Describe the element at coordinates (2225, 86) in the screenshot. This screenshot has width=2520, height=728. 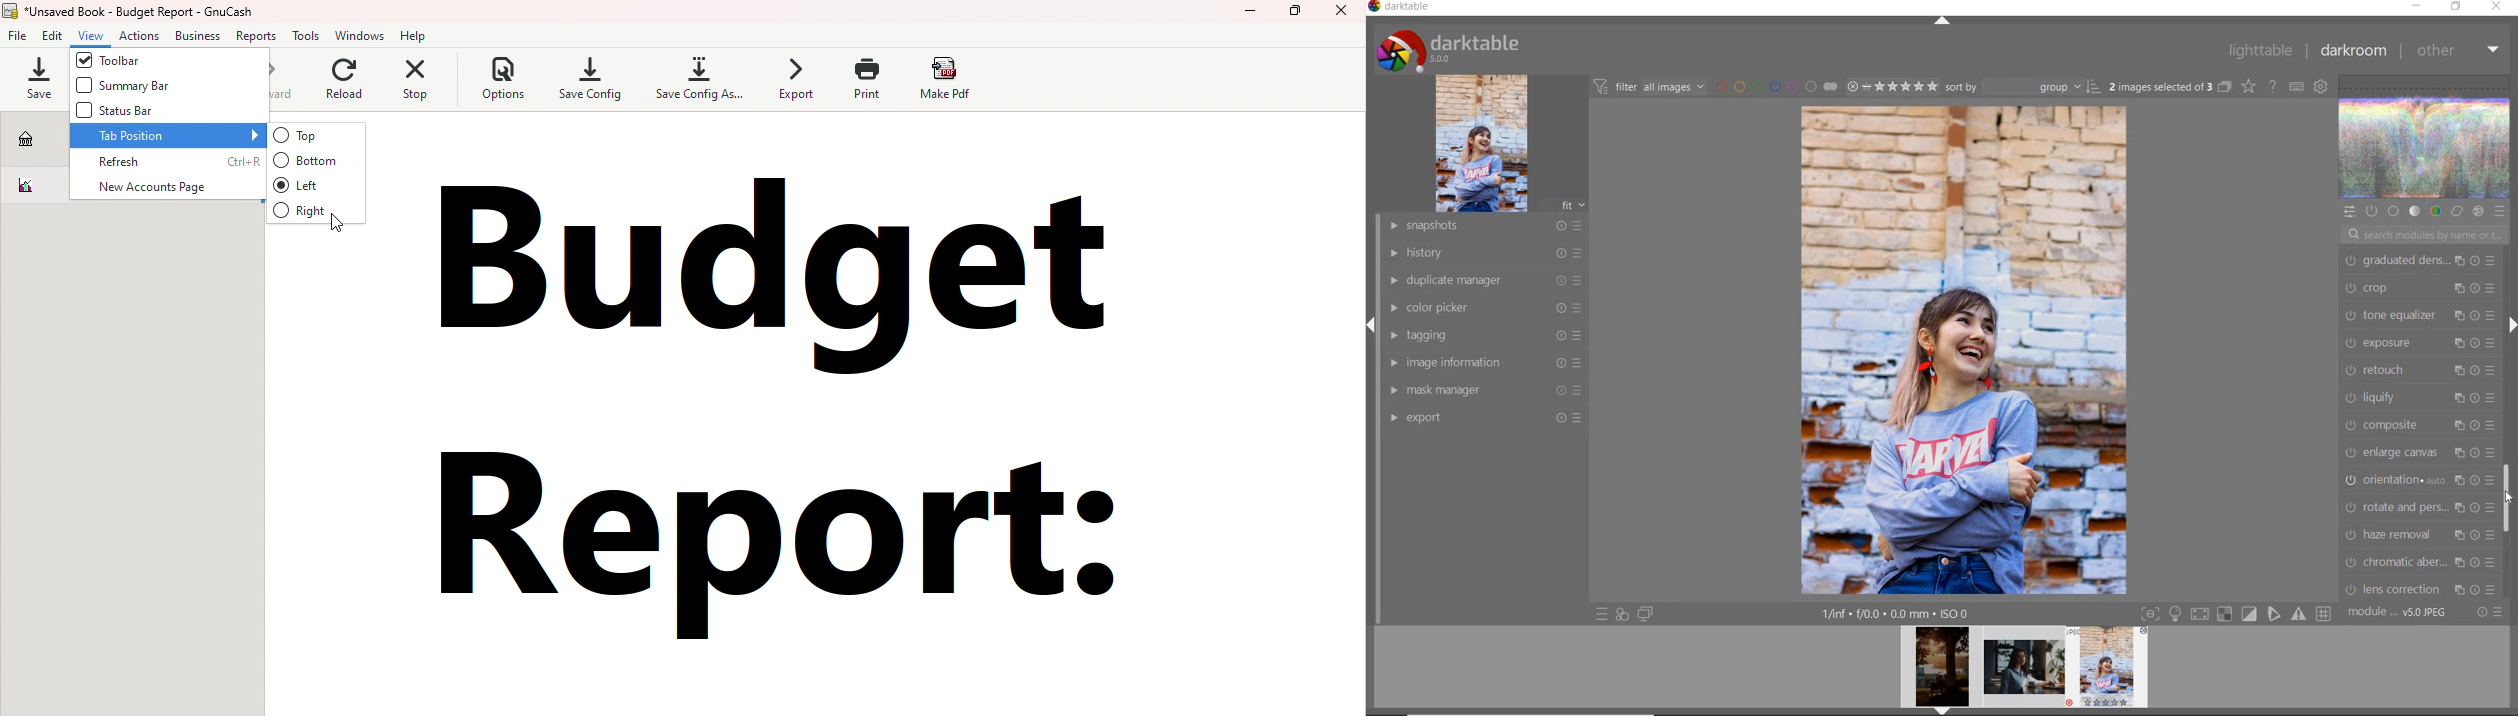
I see `COLLAPSE GROUPED  IMAGES` at that location.